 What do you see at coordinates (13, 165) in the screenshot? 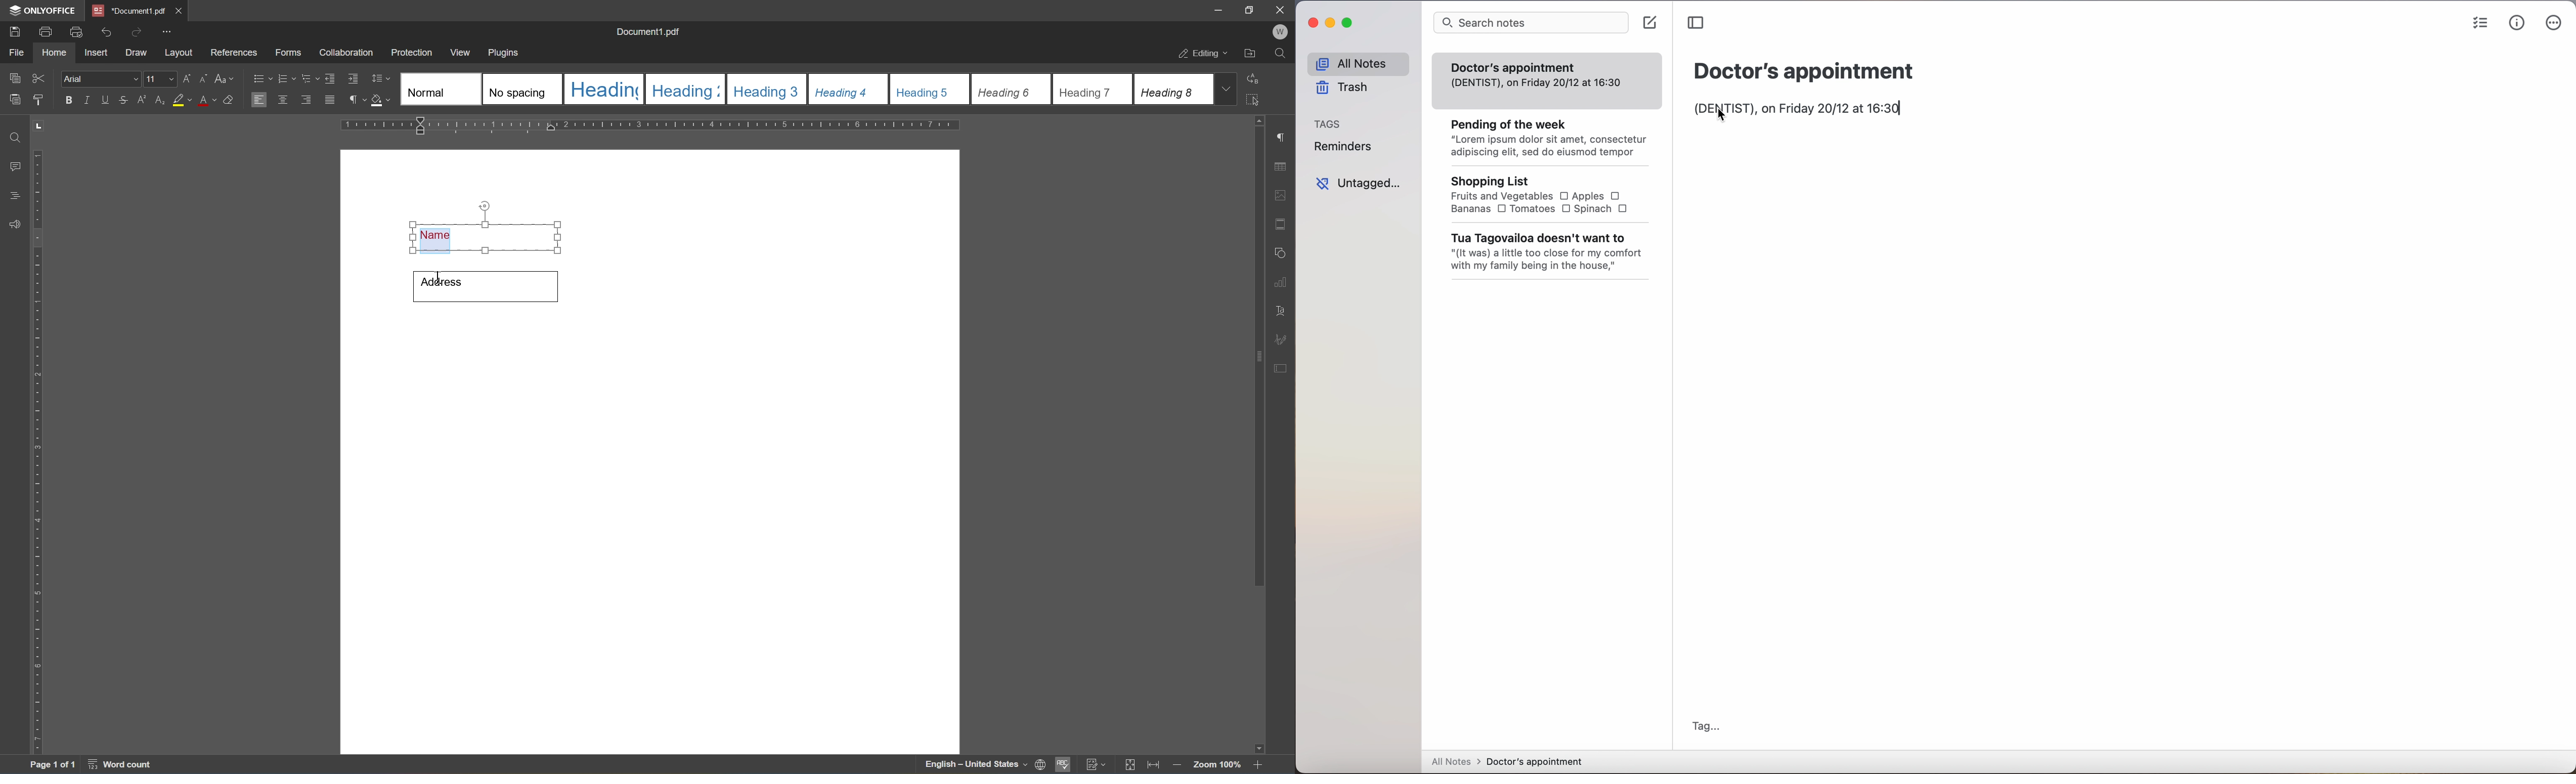
I see `comment` at bounding box center [13, 165].